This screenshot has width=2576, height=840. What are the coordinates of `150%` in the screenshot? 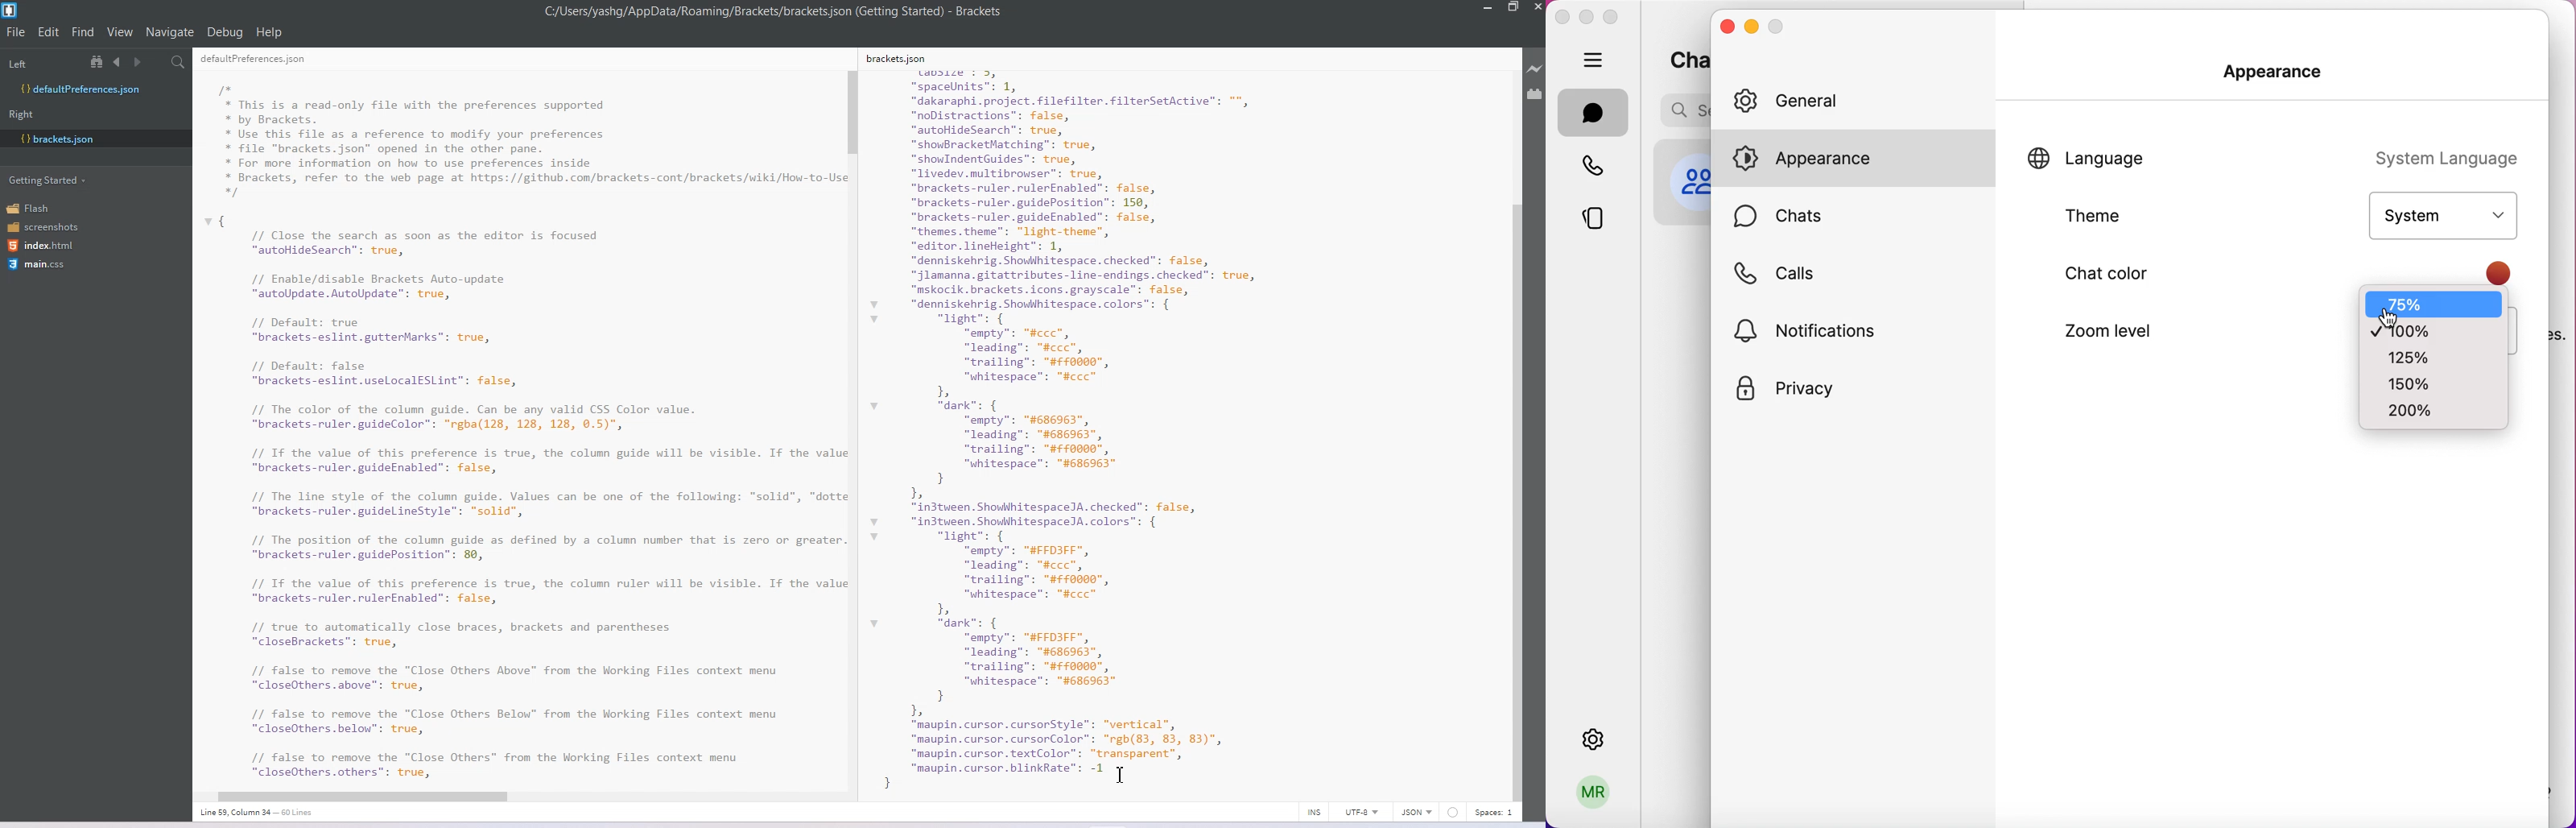 It's located at (2429, 383).